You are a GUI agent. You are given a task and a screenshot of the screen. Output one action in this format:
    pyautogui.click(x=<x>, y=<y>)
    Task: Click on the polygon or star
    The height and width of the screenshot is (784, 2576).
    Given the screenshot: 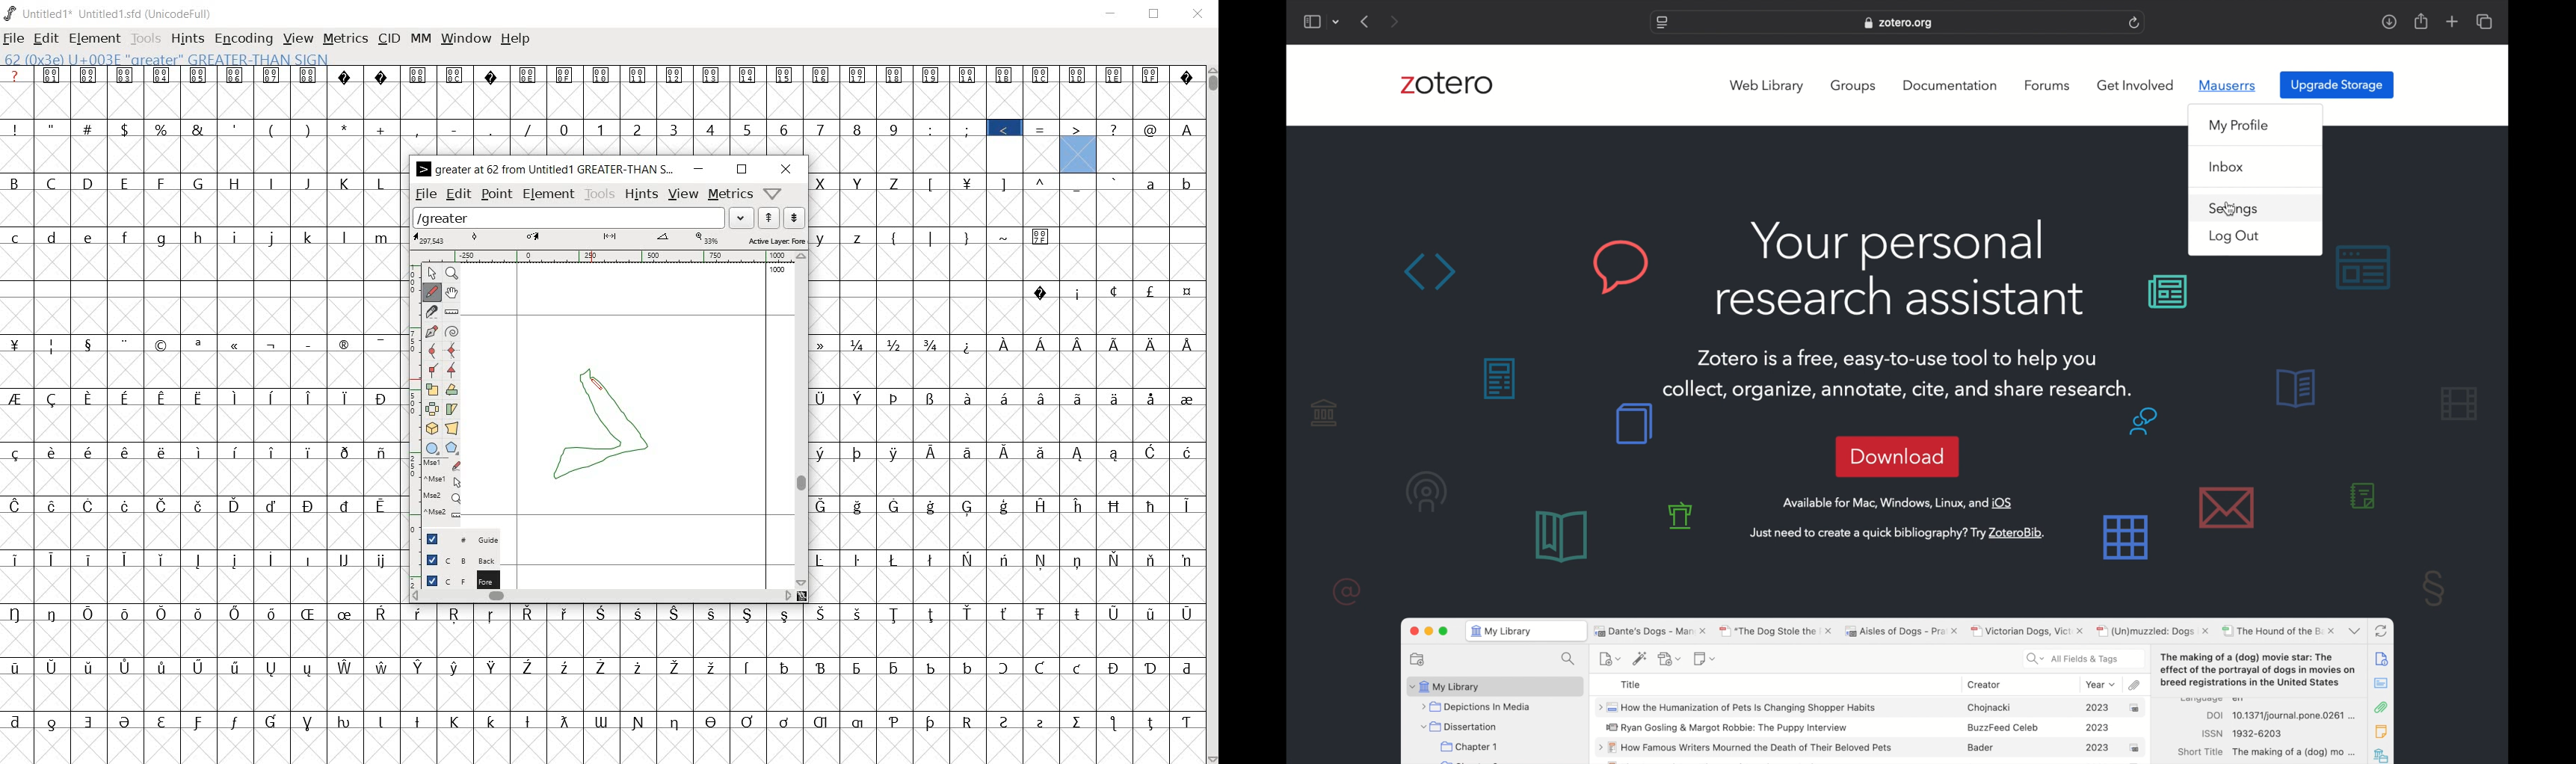 What is the action you would take?
    pyautogui.click(x=452, y=447)
    